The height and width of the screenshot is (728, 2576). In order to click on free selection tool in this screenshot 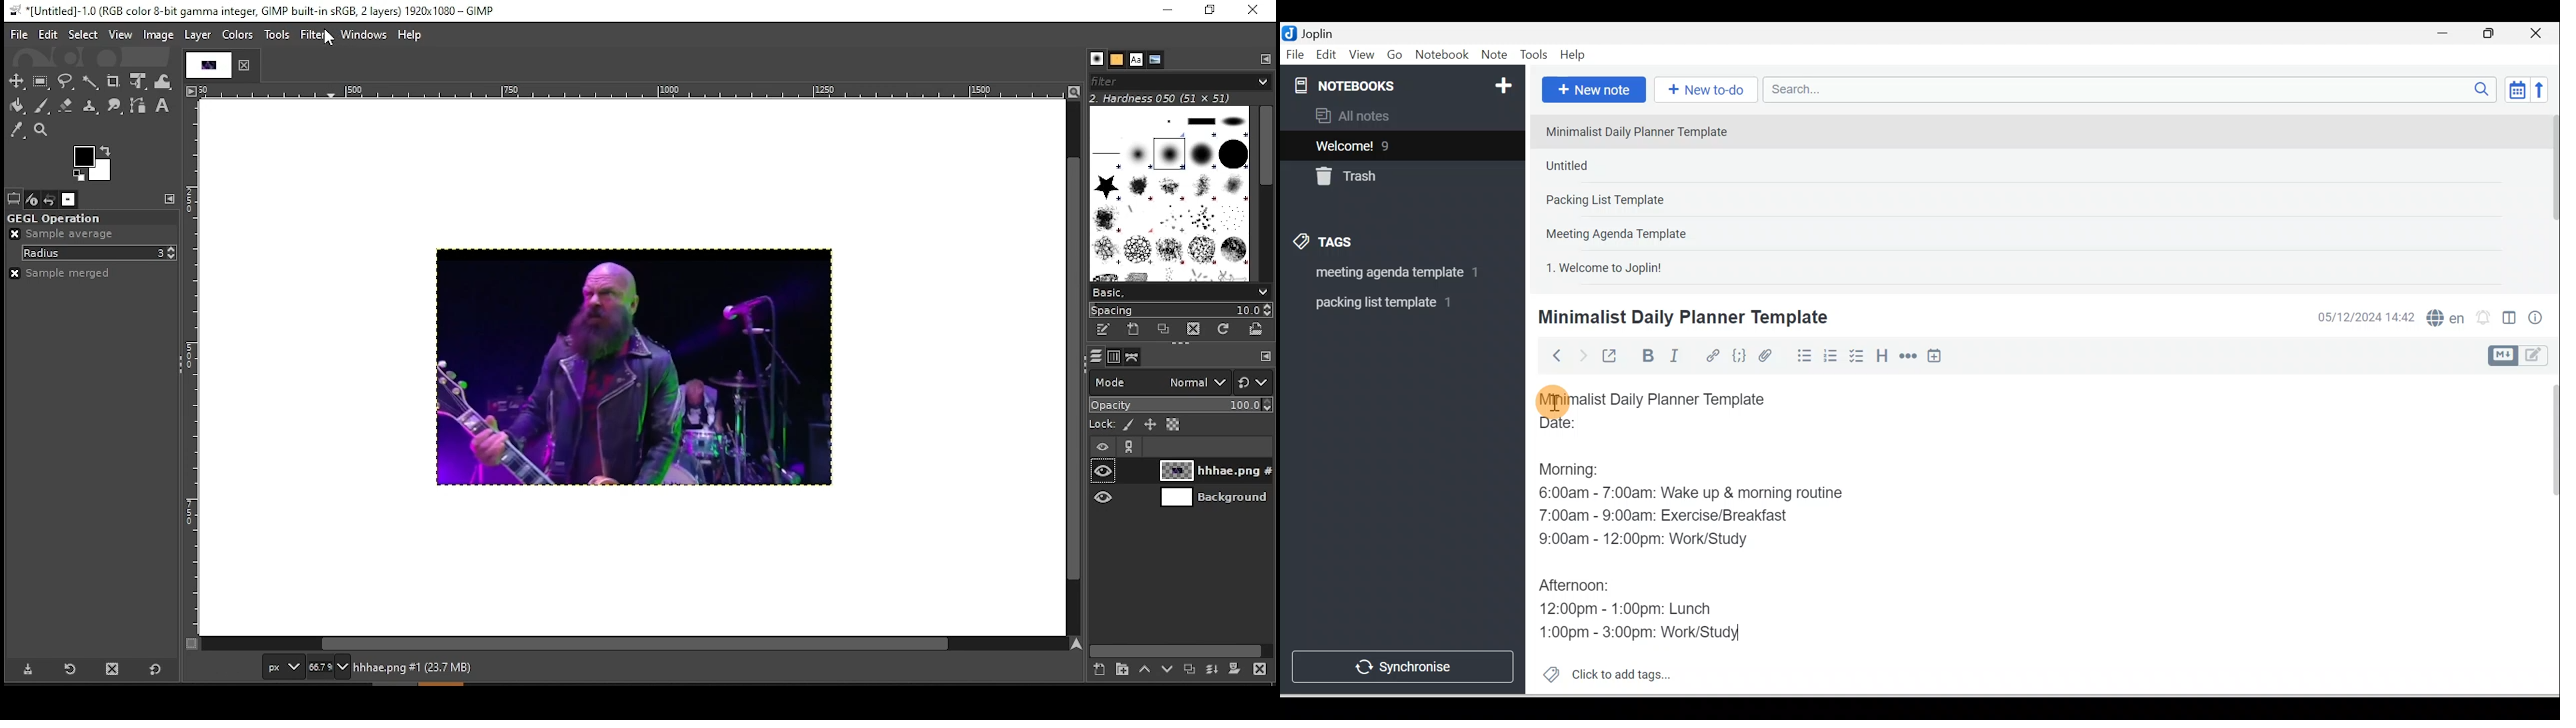, I will do `click(68, 82)`.